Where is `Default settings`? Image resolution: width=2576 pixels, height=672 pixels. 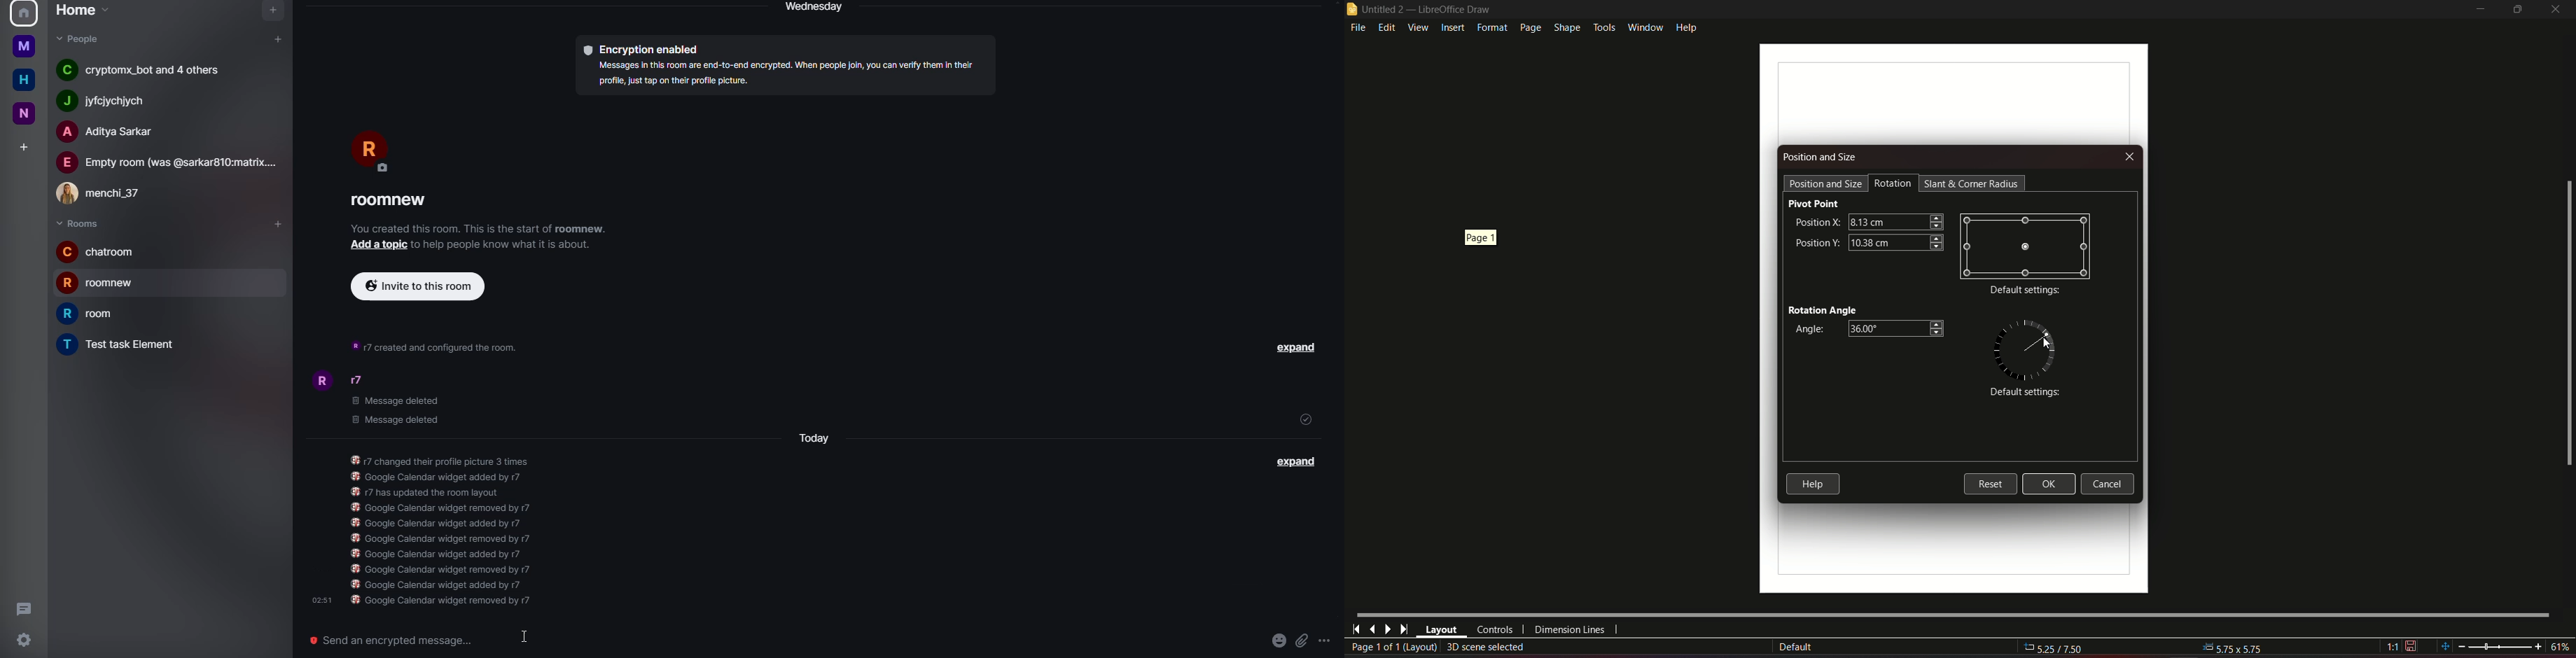
Default settings is located at coordinates (2025, 291).